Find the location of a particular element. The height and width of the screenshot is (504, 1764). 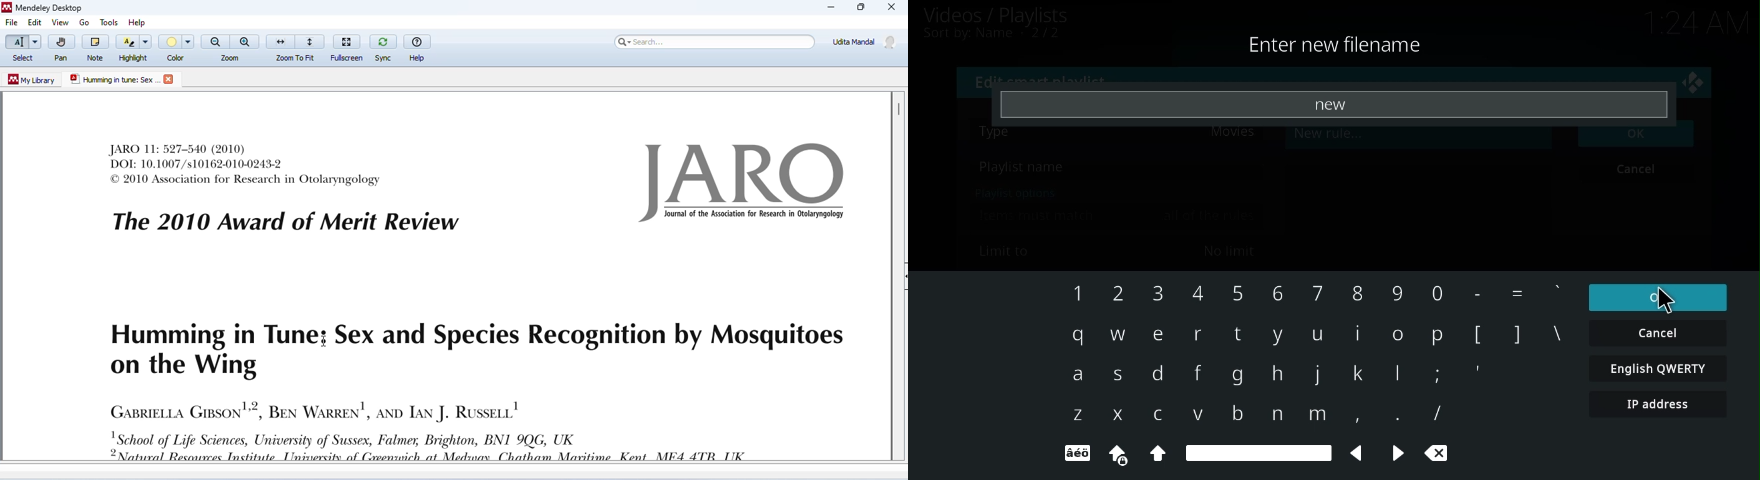

s is located at coordinates (1115, 376).